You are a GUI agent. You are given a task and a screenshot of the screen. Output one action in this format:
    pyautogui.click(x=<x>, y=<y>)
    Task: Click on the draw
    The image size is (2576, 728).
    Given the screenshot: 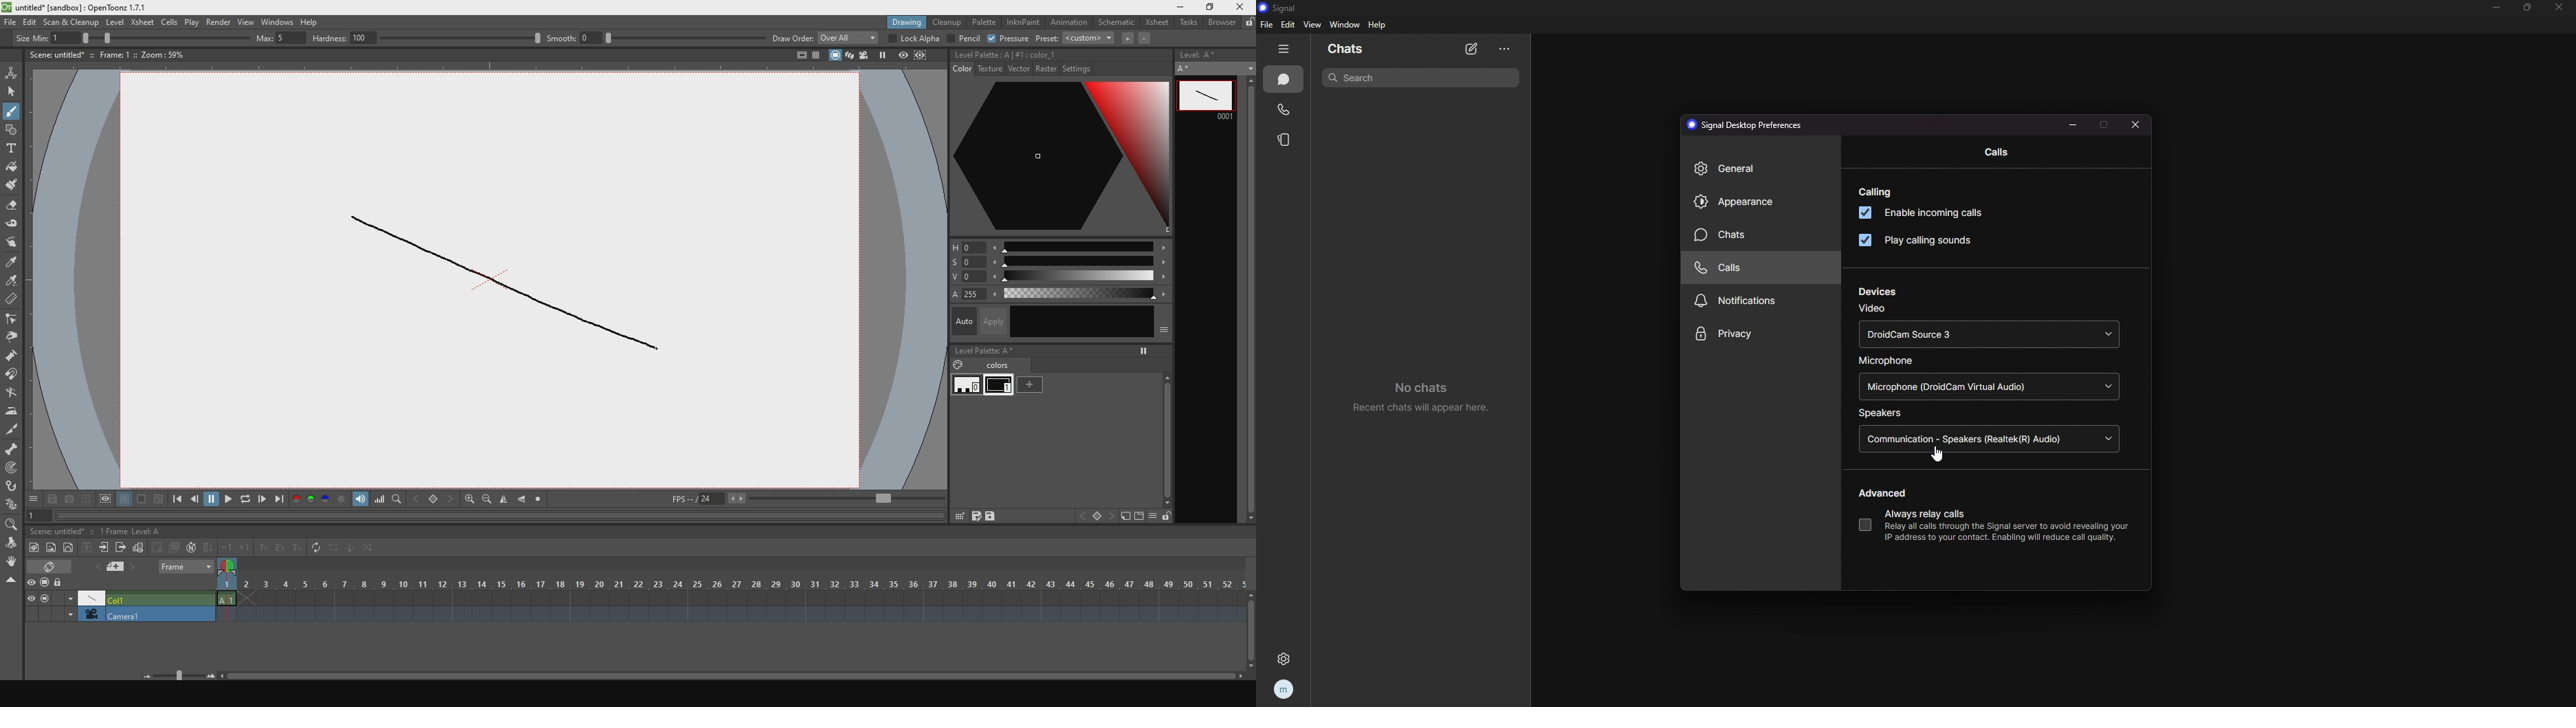 What is the action you would take?
    pyautogui.click(x=14, y=110)
    